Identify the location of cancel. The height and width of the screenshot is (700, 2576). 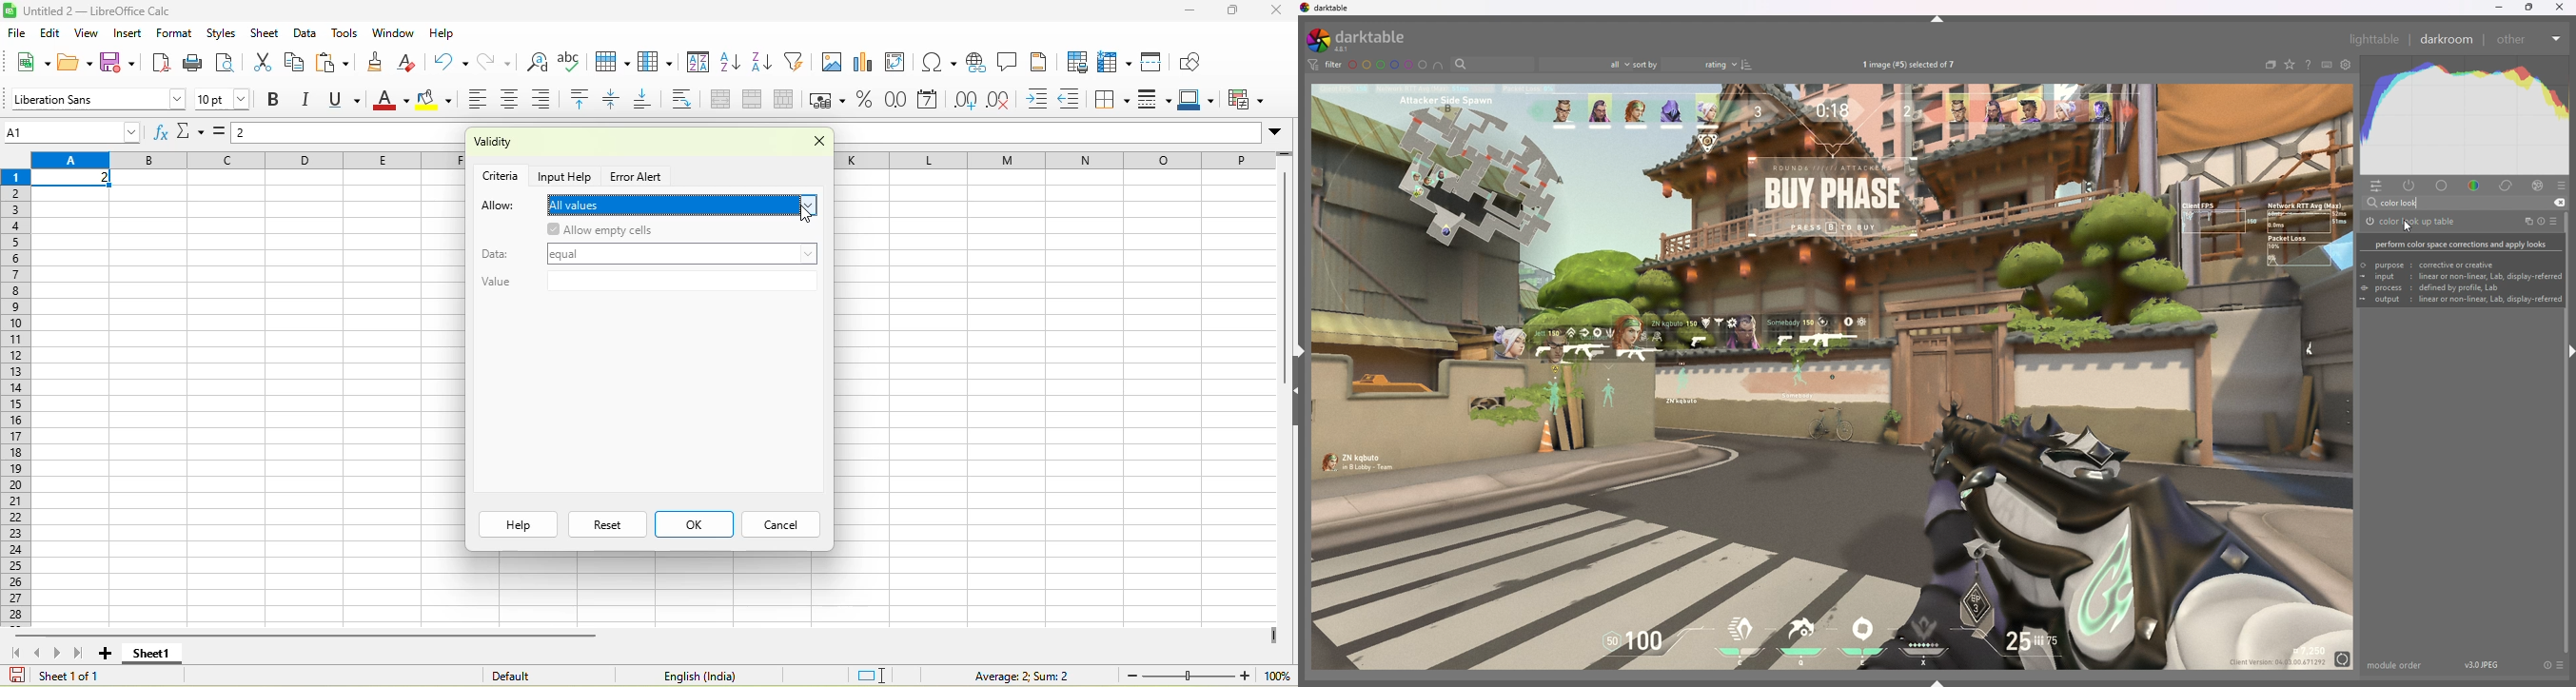
(778, 525).